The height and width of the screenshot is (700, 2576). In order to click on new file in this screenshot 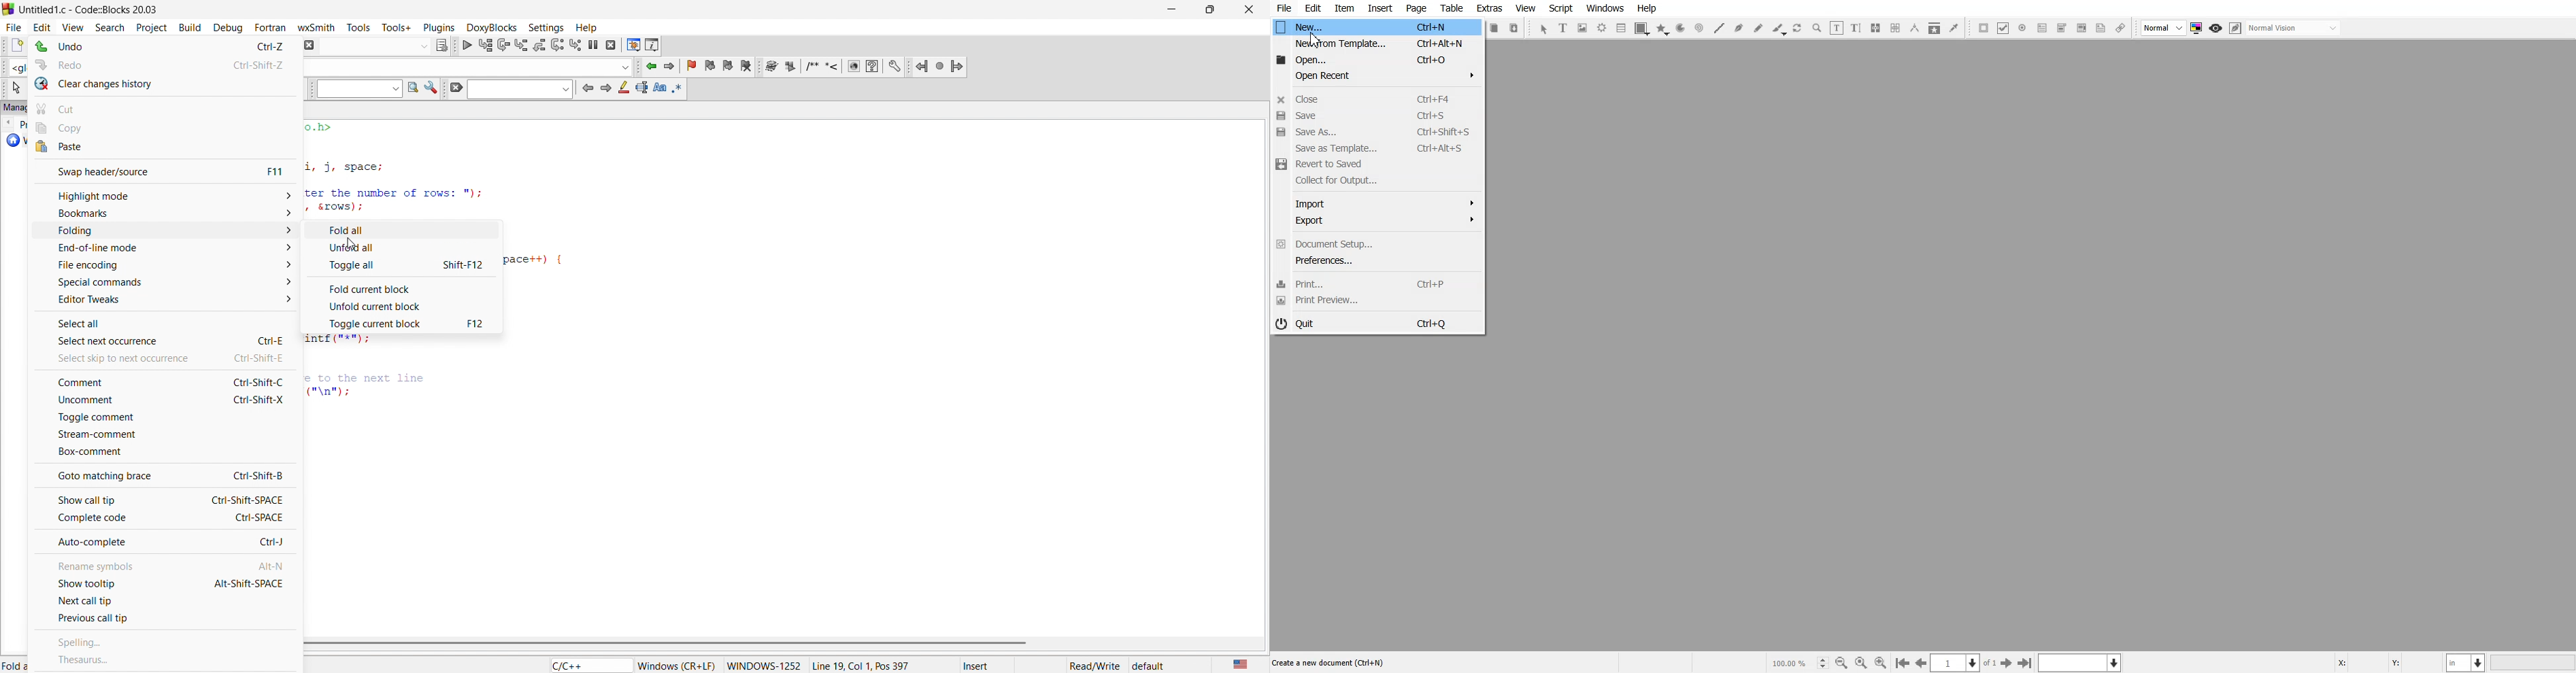, I will do `click(12, 46)`.